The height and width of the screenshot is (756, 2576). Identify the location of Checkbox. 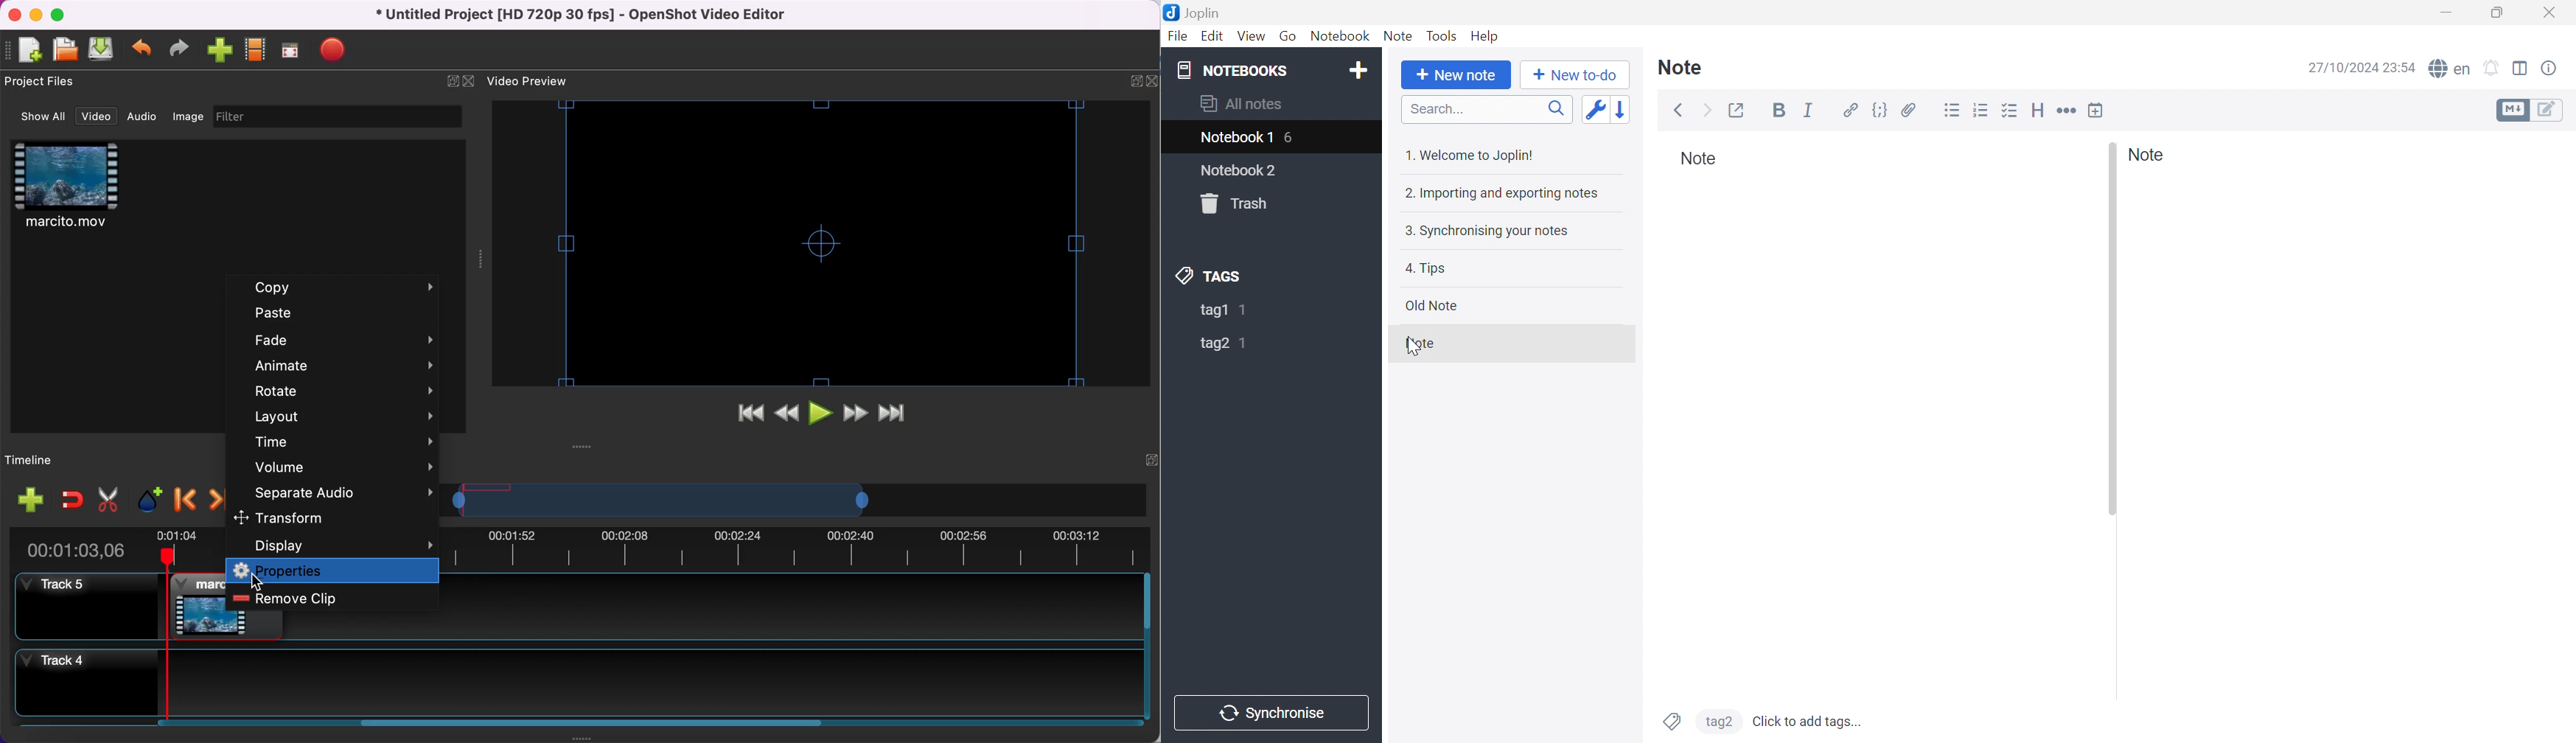
(2011, 110).